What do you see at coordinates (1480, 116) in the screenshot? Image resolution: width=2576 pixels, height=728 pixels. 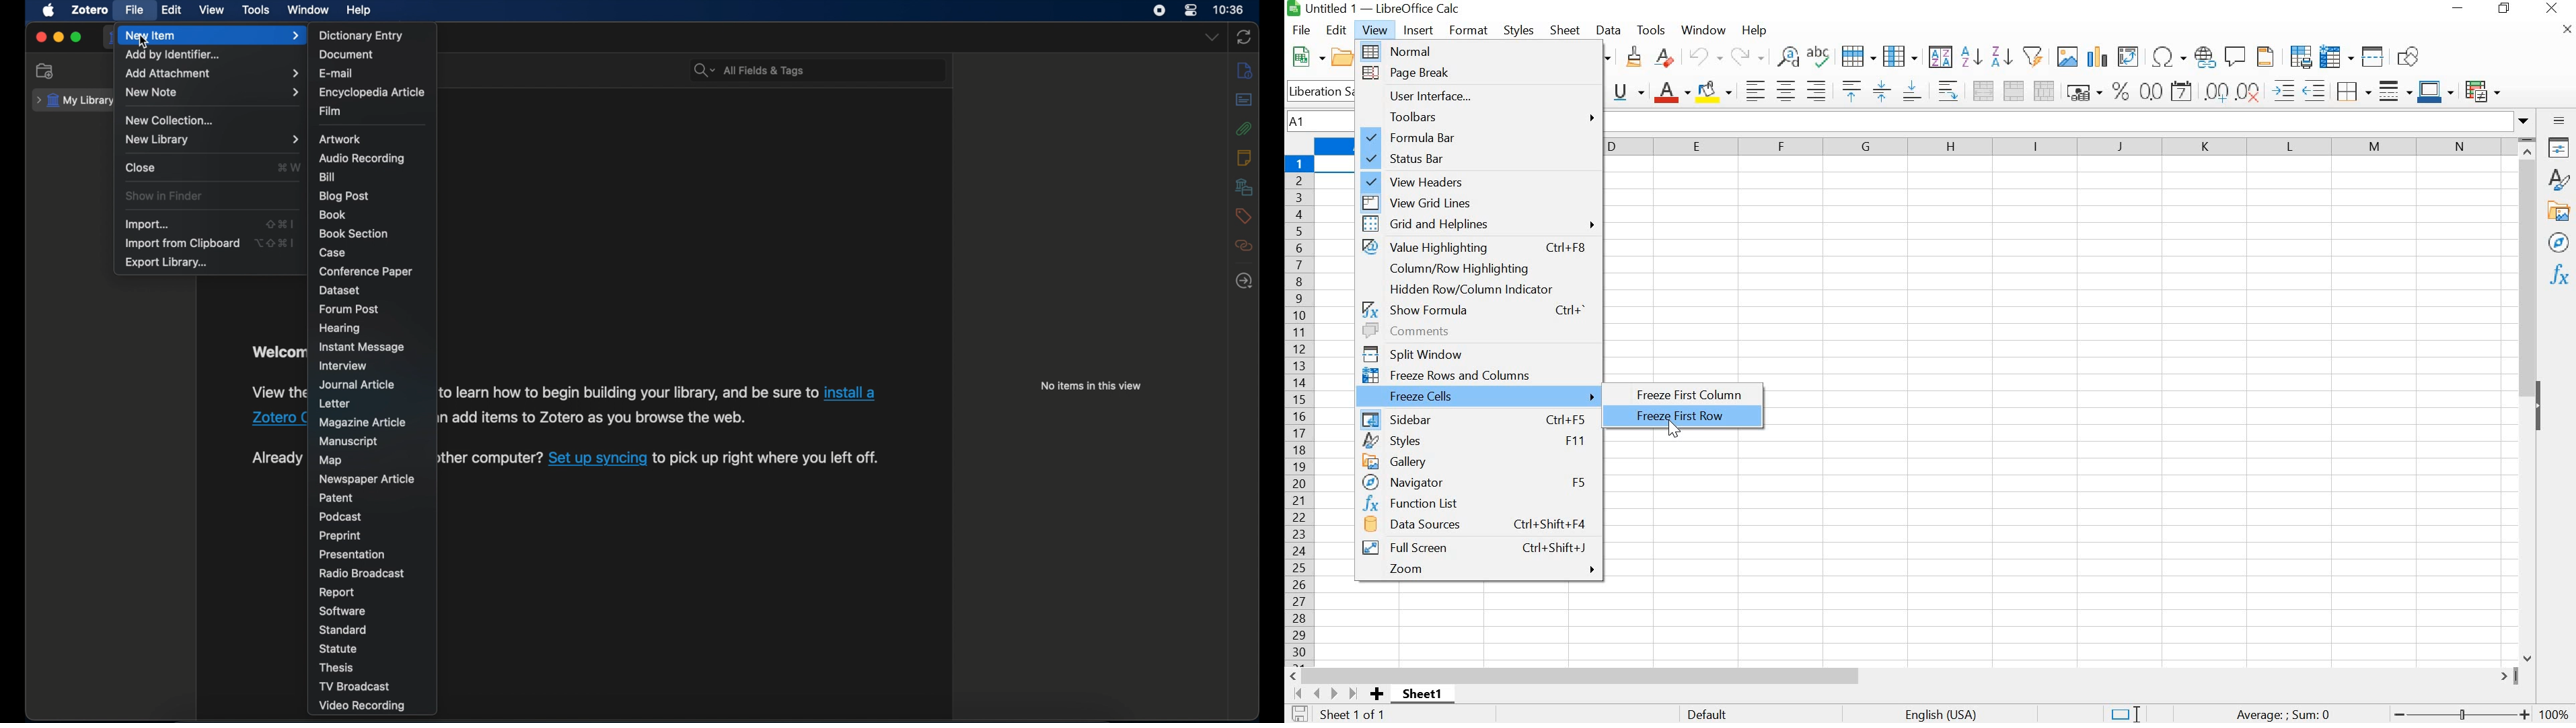 I see `TOOLBARS` at bounding box center [1480, 116].